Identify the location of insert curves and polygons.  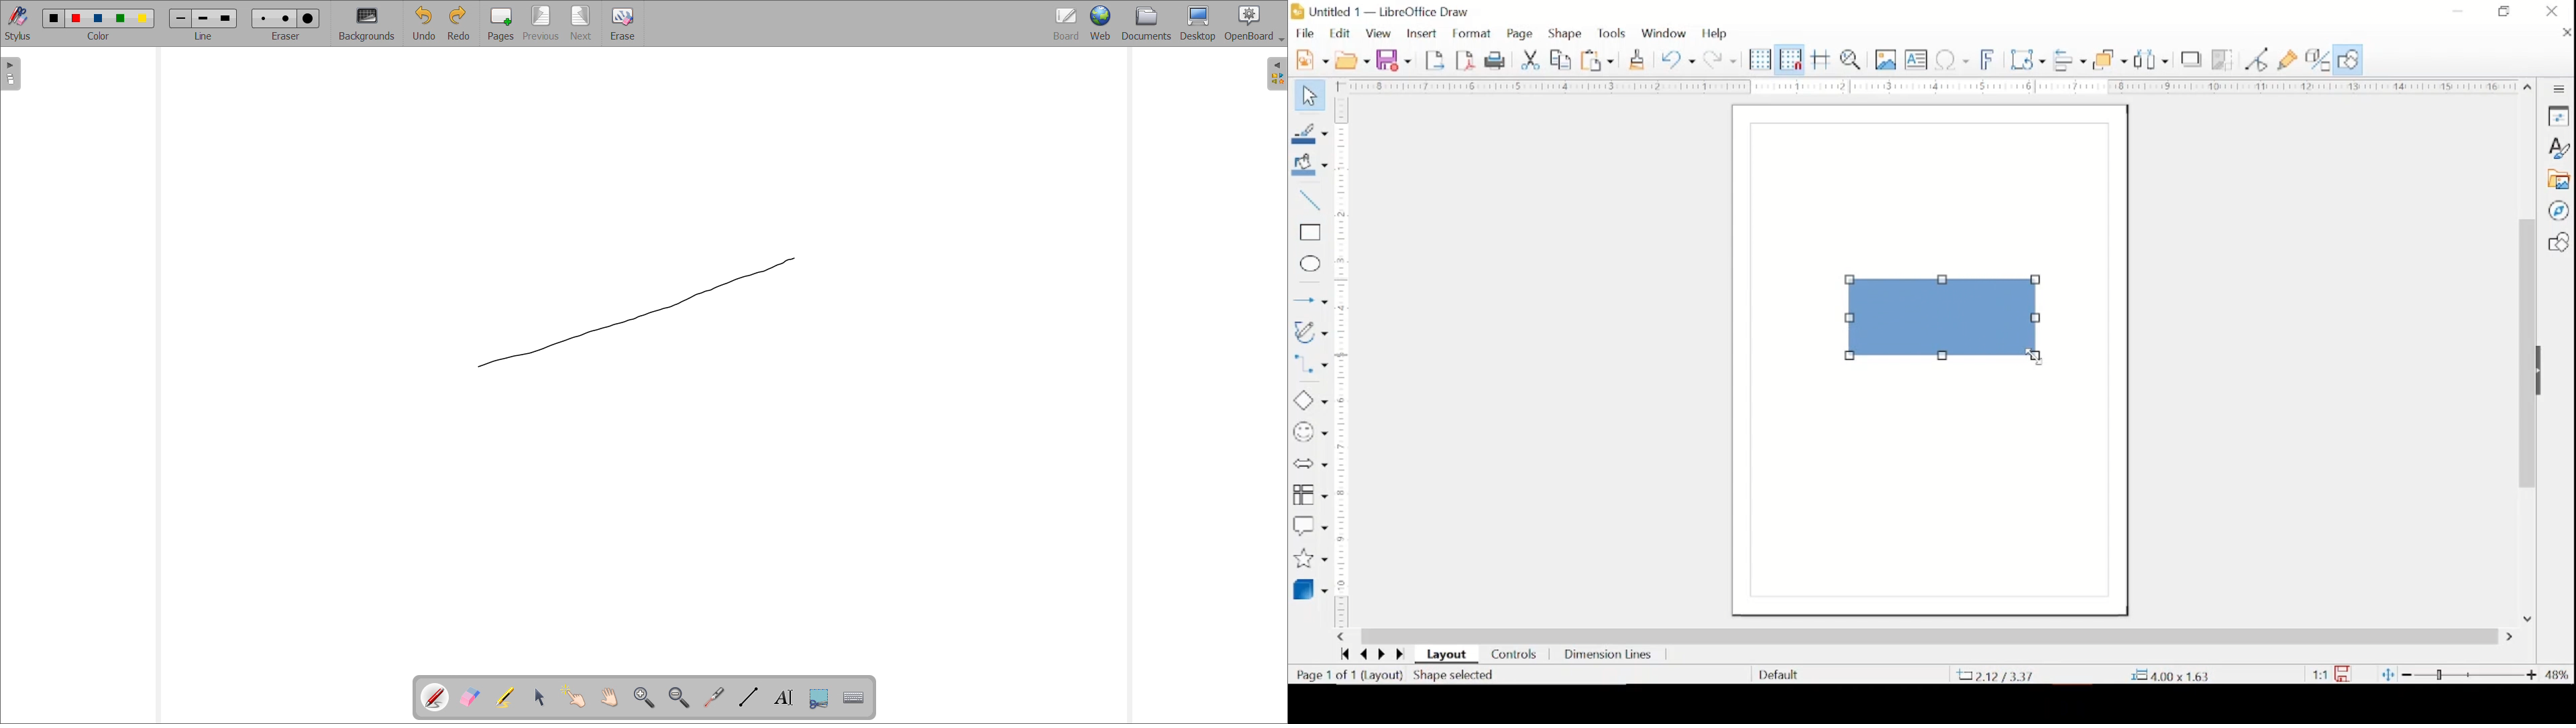
(1309, 333).